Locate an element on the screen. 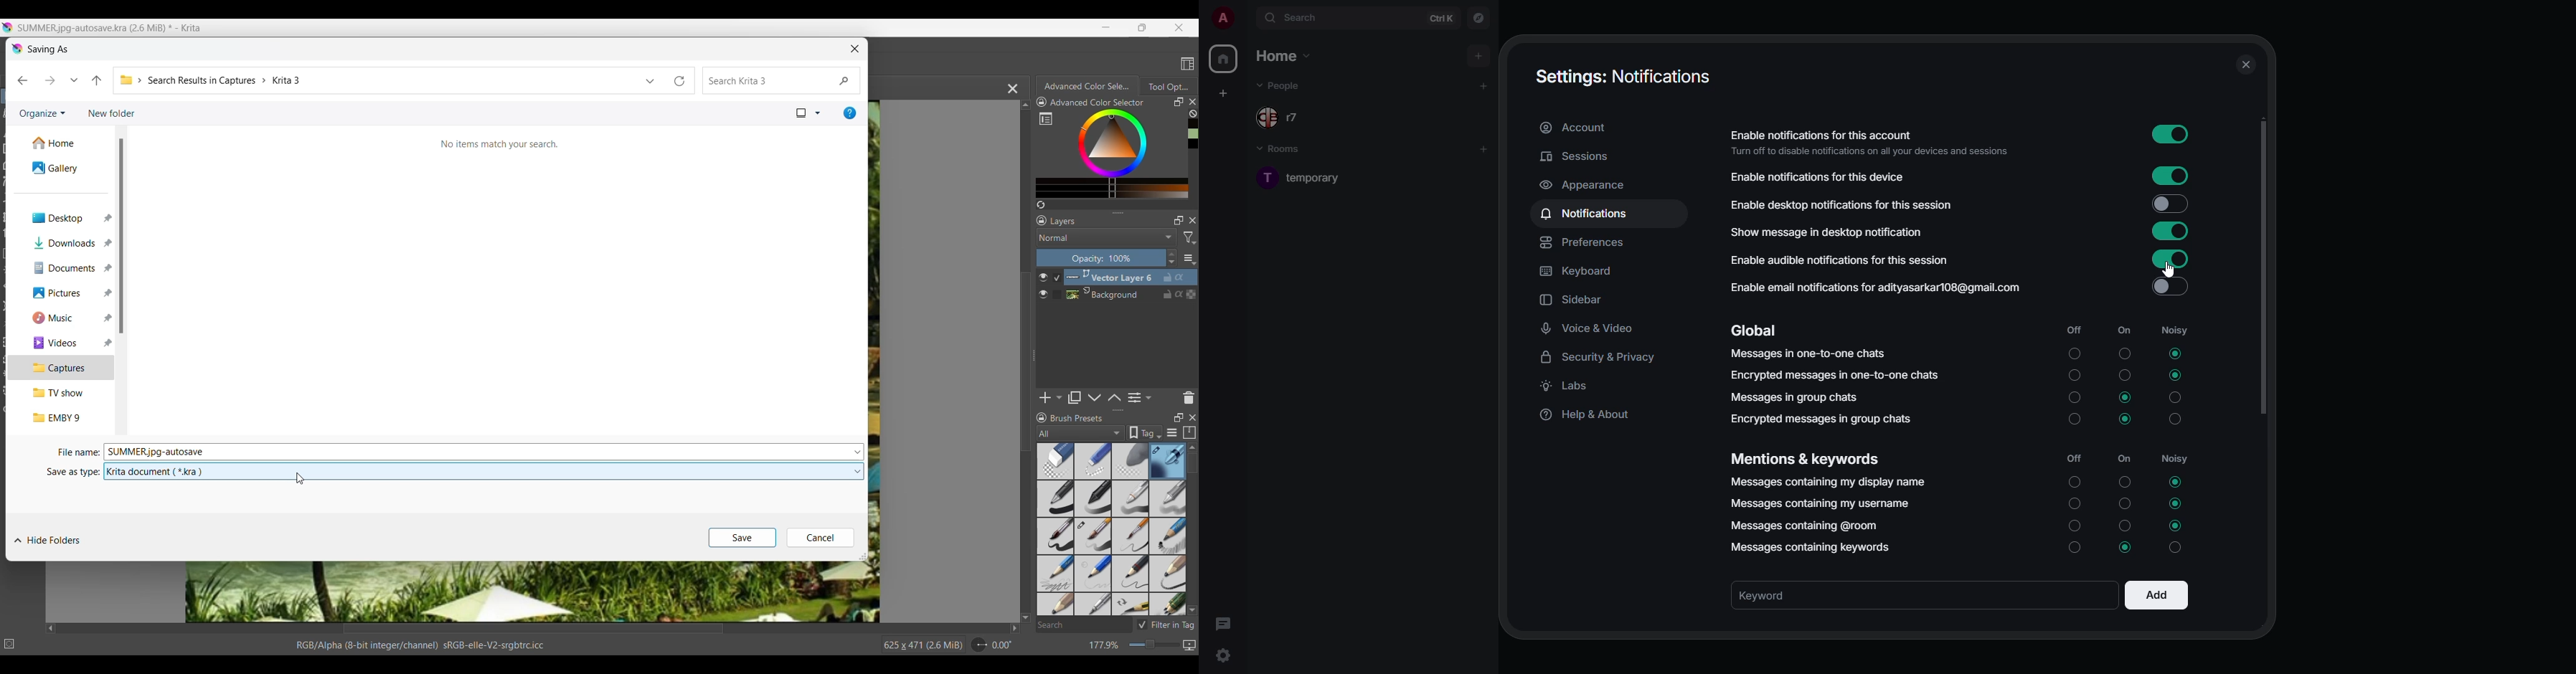  Home folder is located at coordinates (63, 144).